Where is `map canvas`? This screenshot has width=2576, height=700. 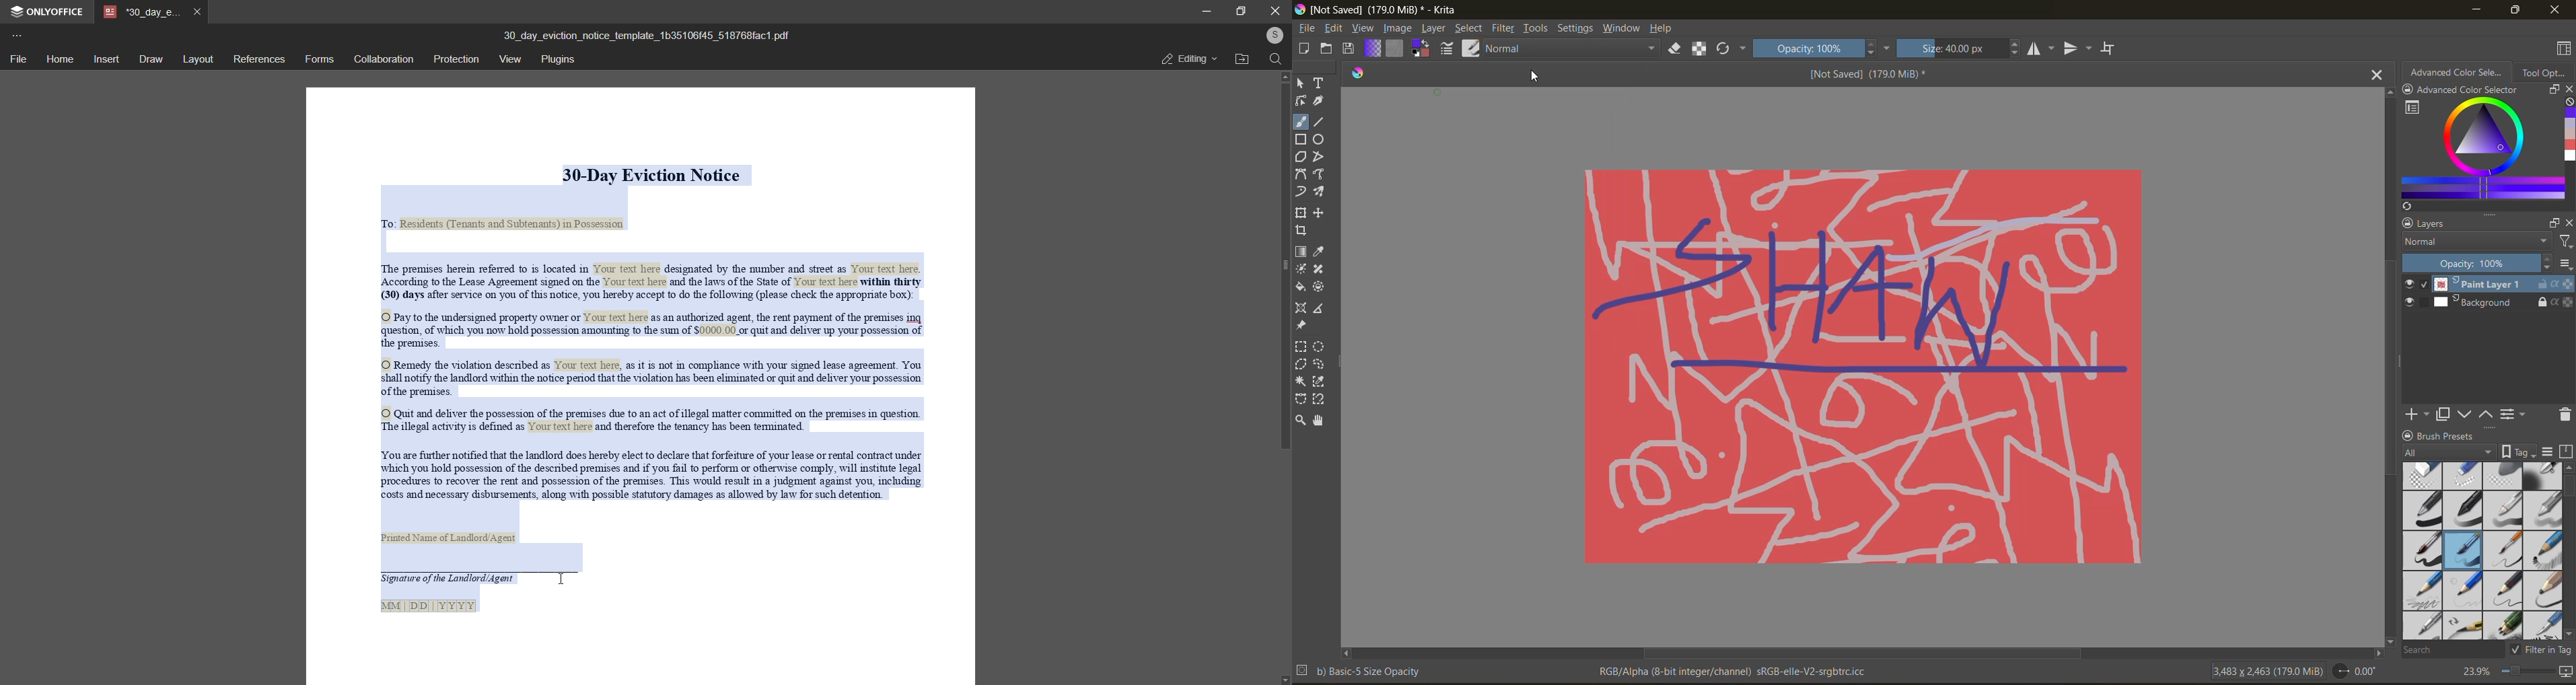
map canvas is located at coordinates (2566, 673).